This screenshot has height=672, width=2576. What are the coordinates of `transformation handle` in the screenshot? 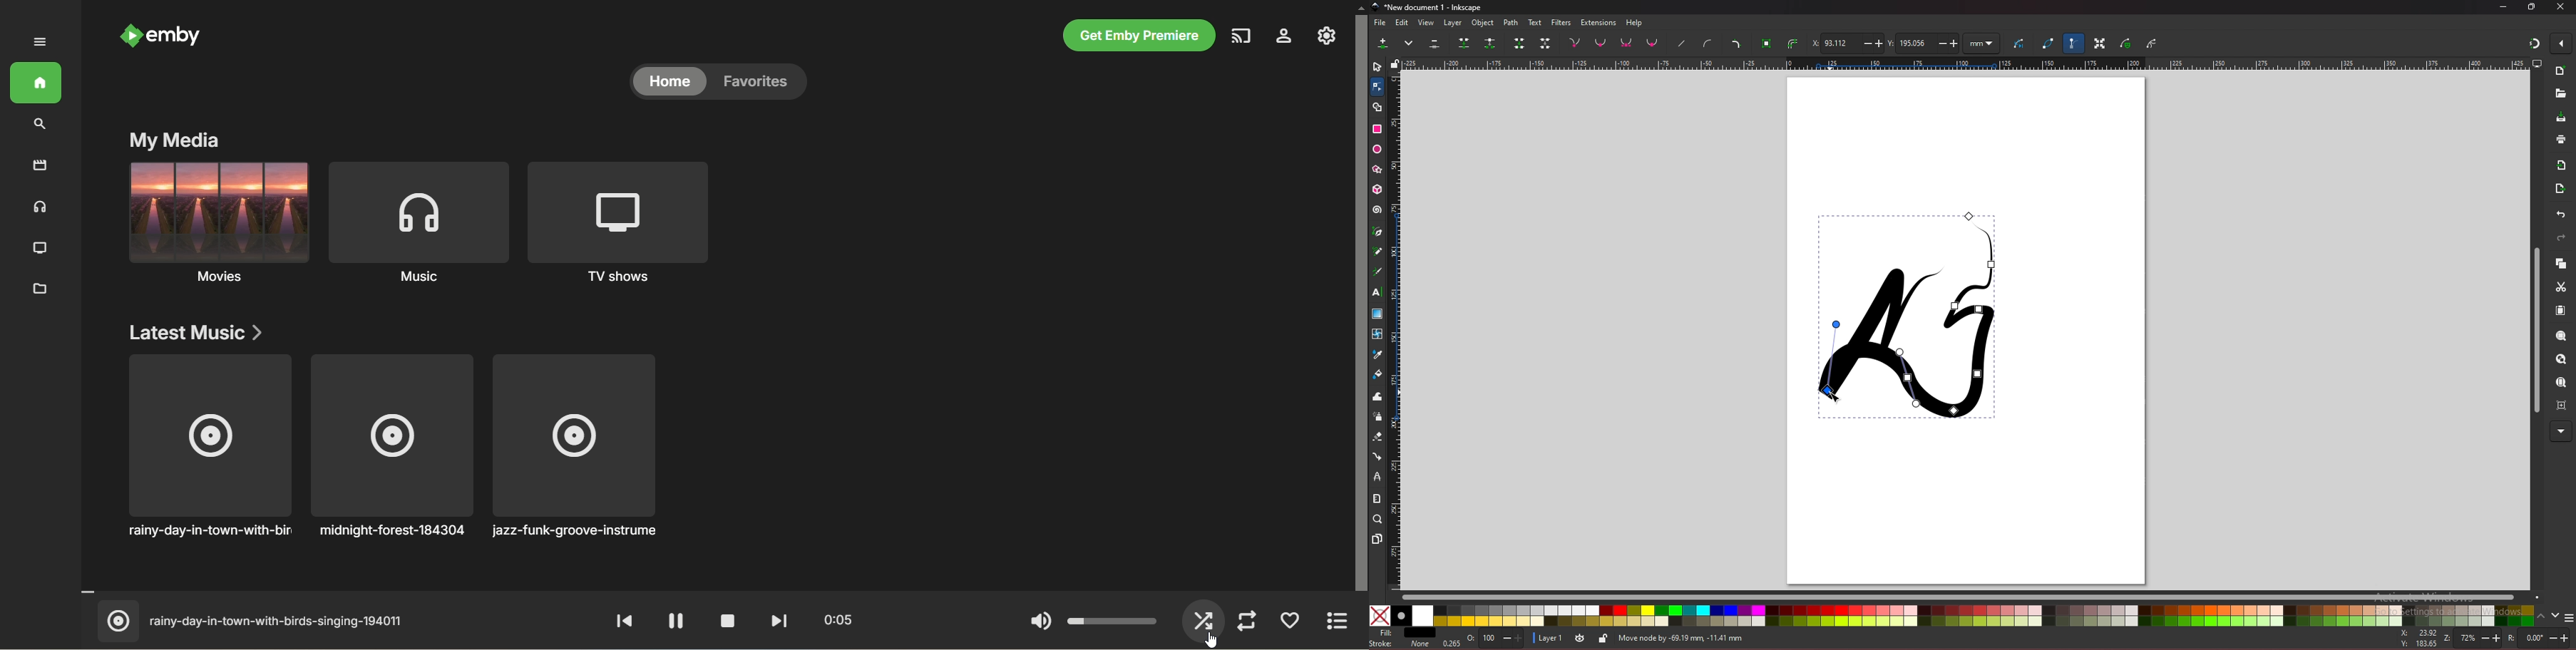 It's located at (2100, 43).